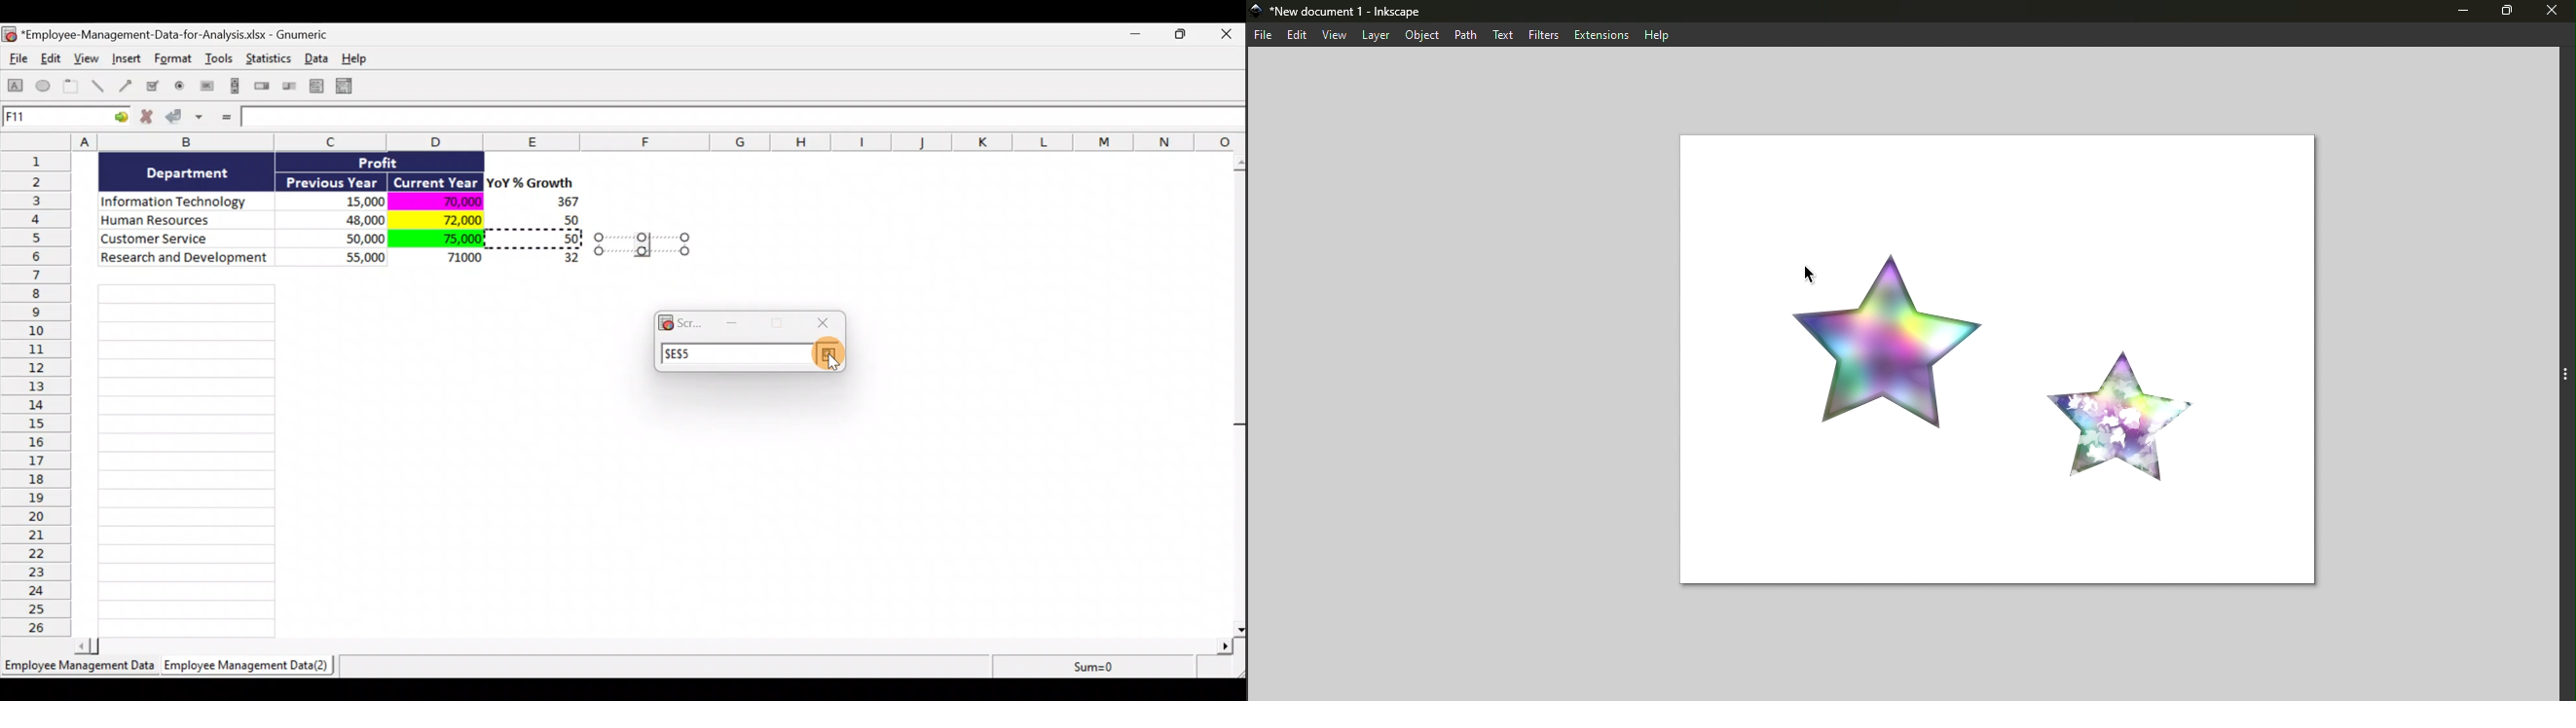 The image size is (2576, 728). What do you see at coordinates (2462, 12) in the screenshot?
I see `minimize` at bounding box center [2462, 12].